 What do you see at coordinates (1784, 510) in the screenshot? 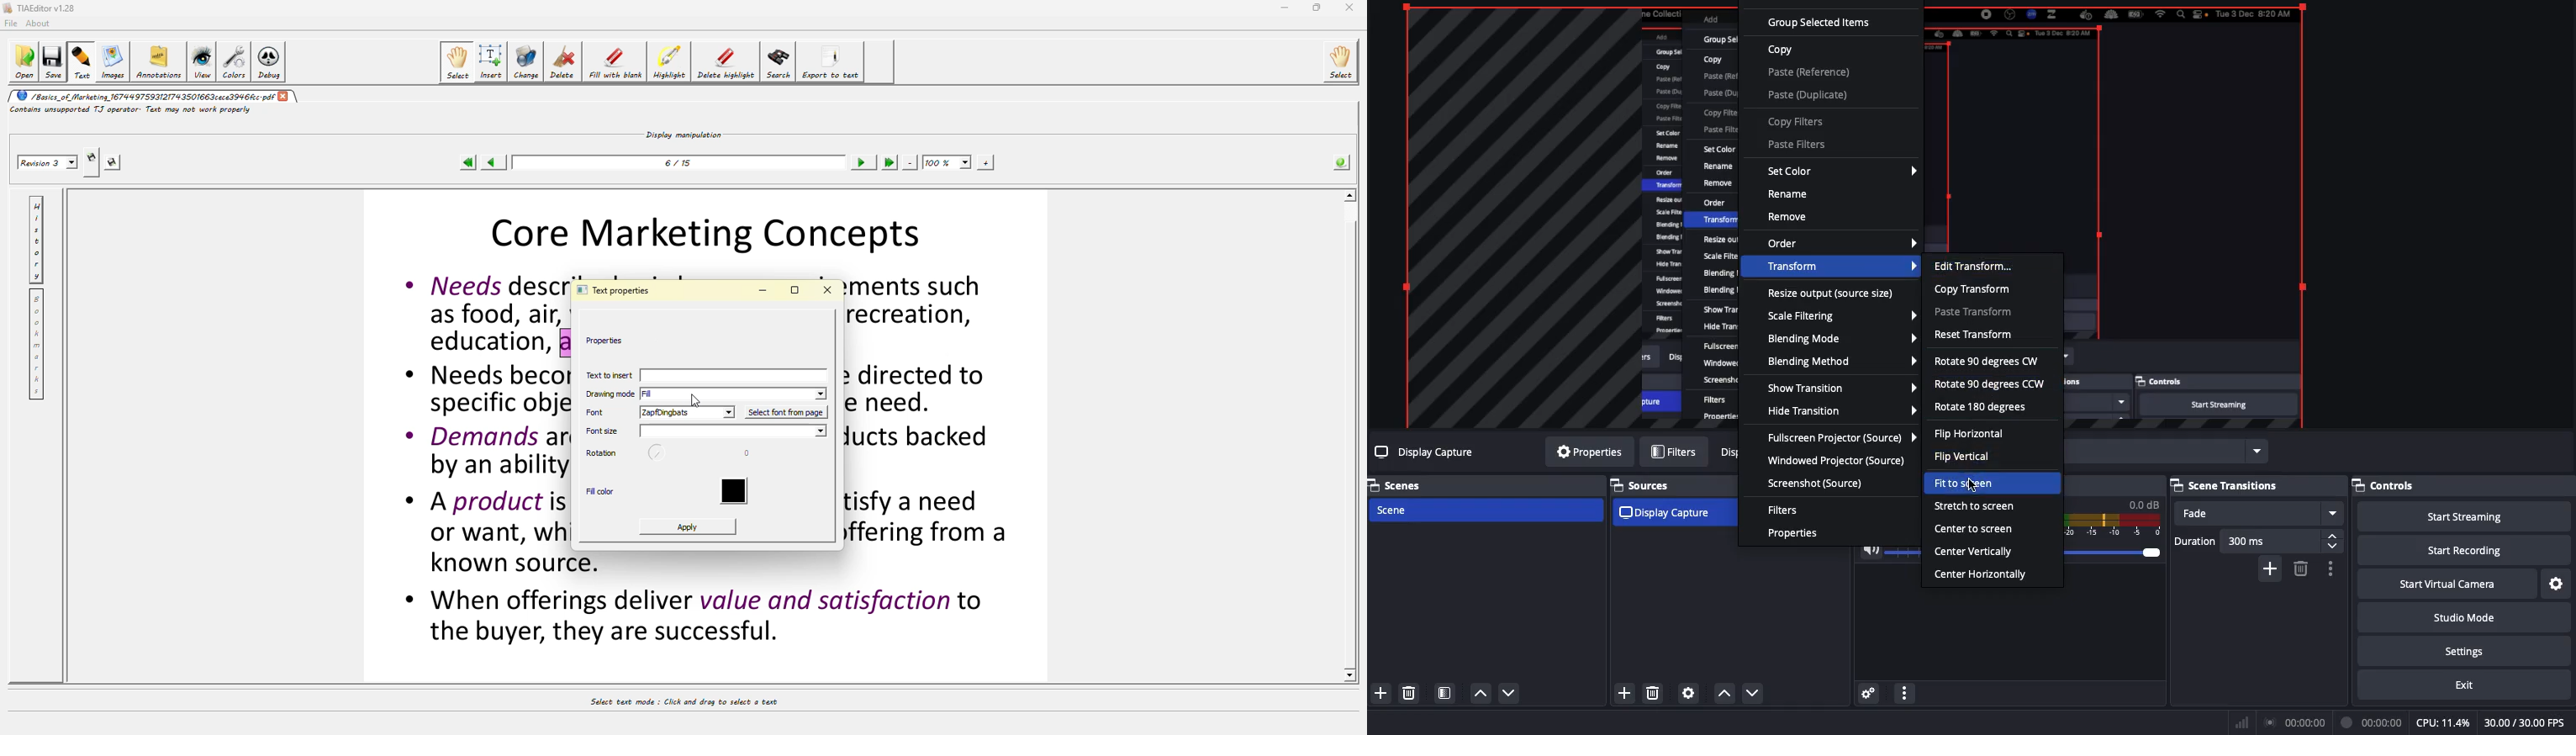
I see `Filters` at bounding box center [1784, 510].